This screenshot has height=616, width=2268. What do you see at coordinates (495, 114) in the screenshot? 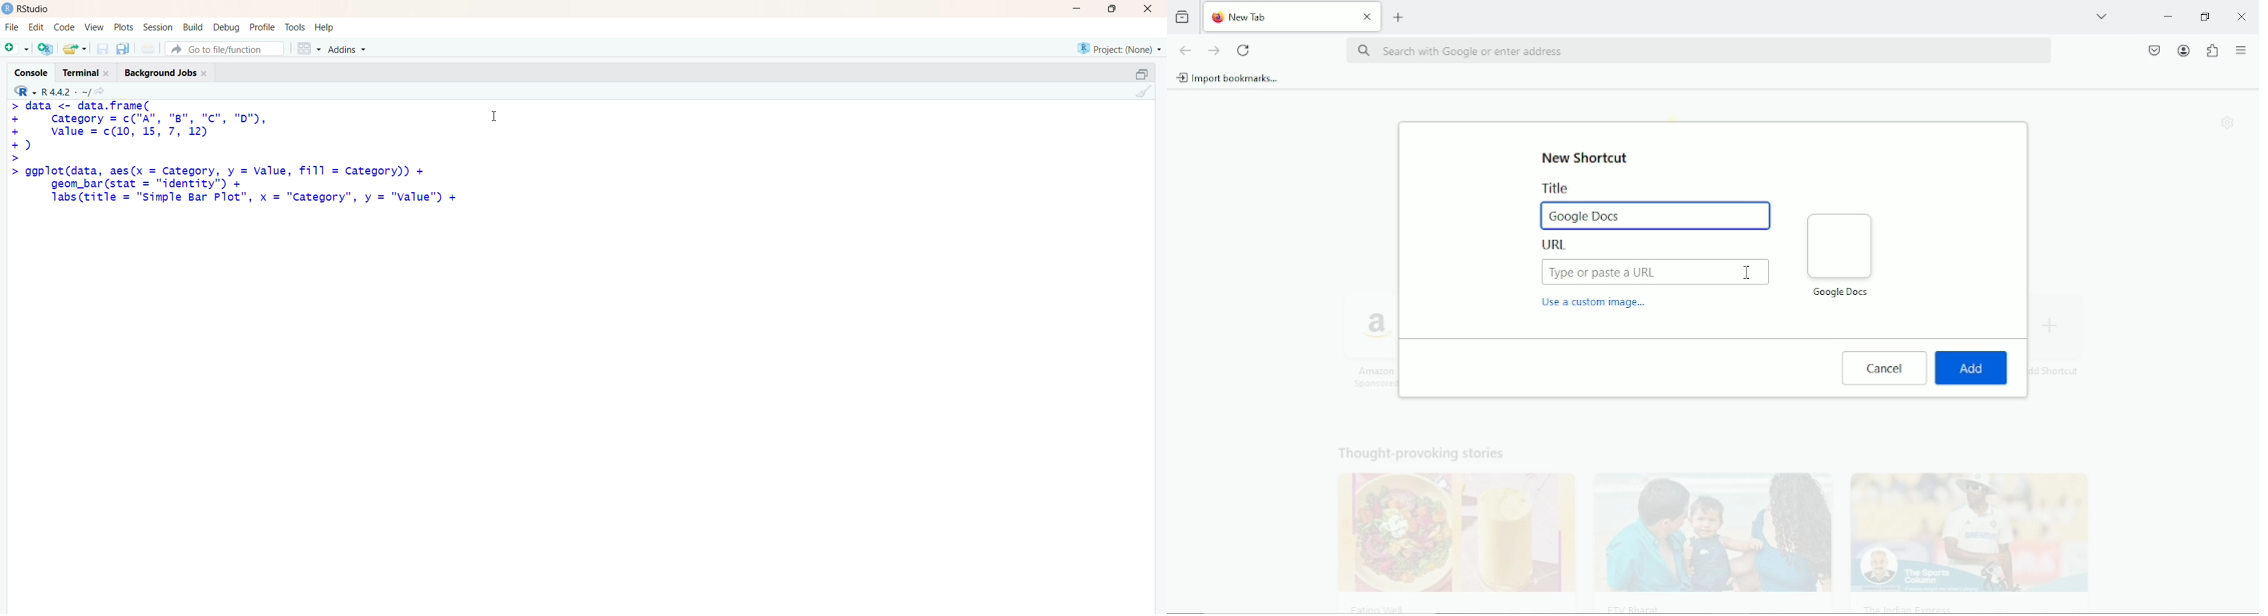
I see `Cursor` at bounding box center [495, 114].